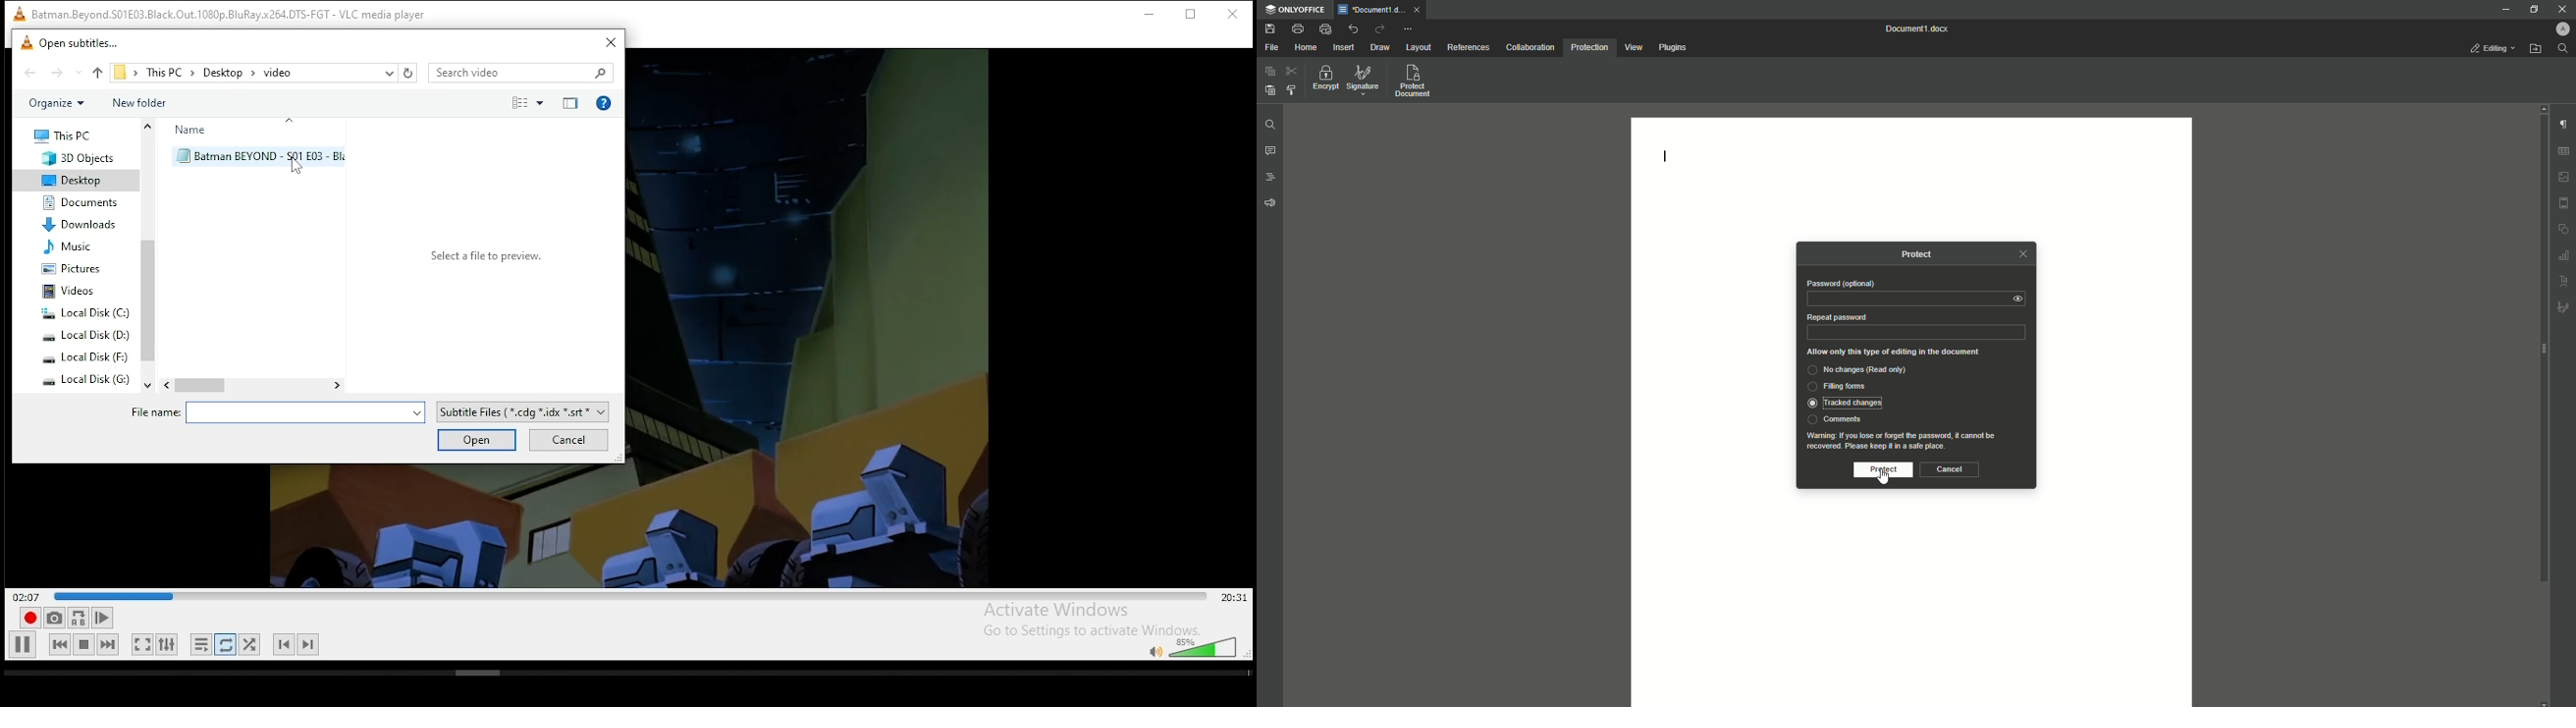 The image size is (2576, 728). Describe the element at coordinates (1417, 80) in the screenshot. I see `Protect Document` at that location.